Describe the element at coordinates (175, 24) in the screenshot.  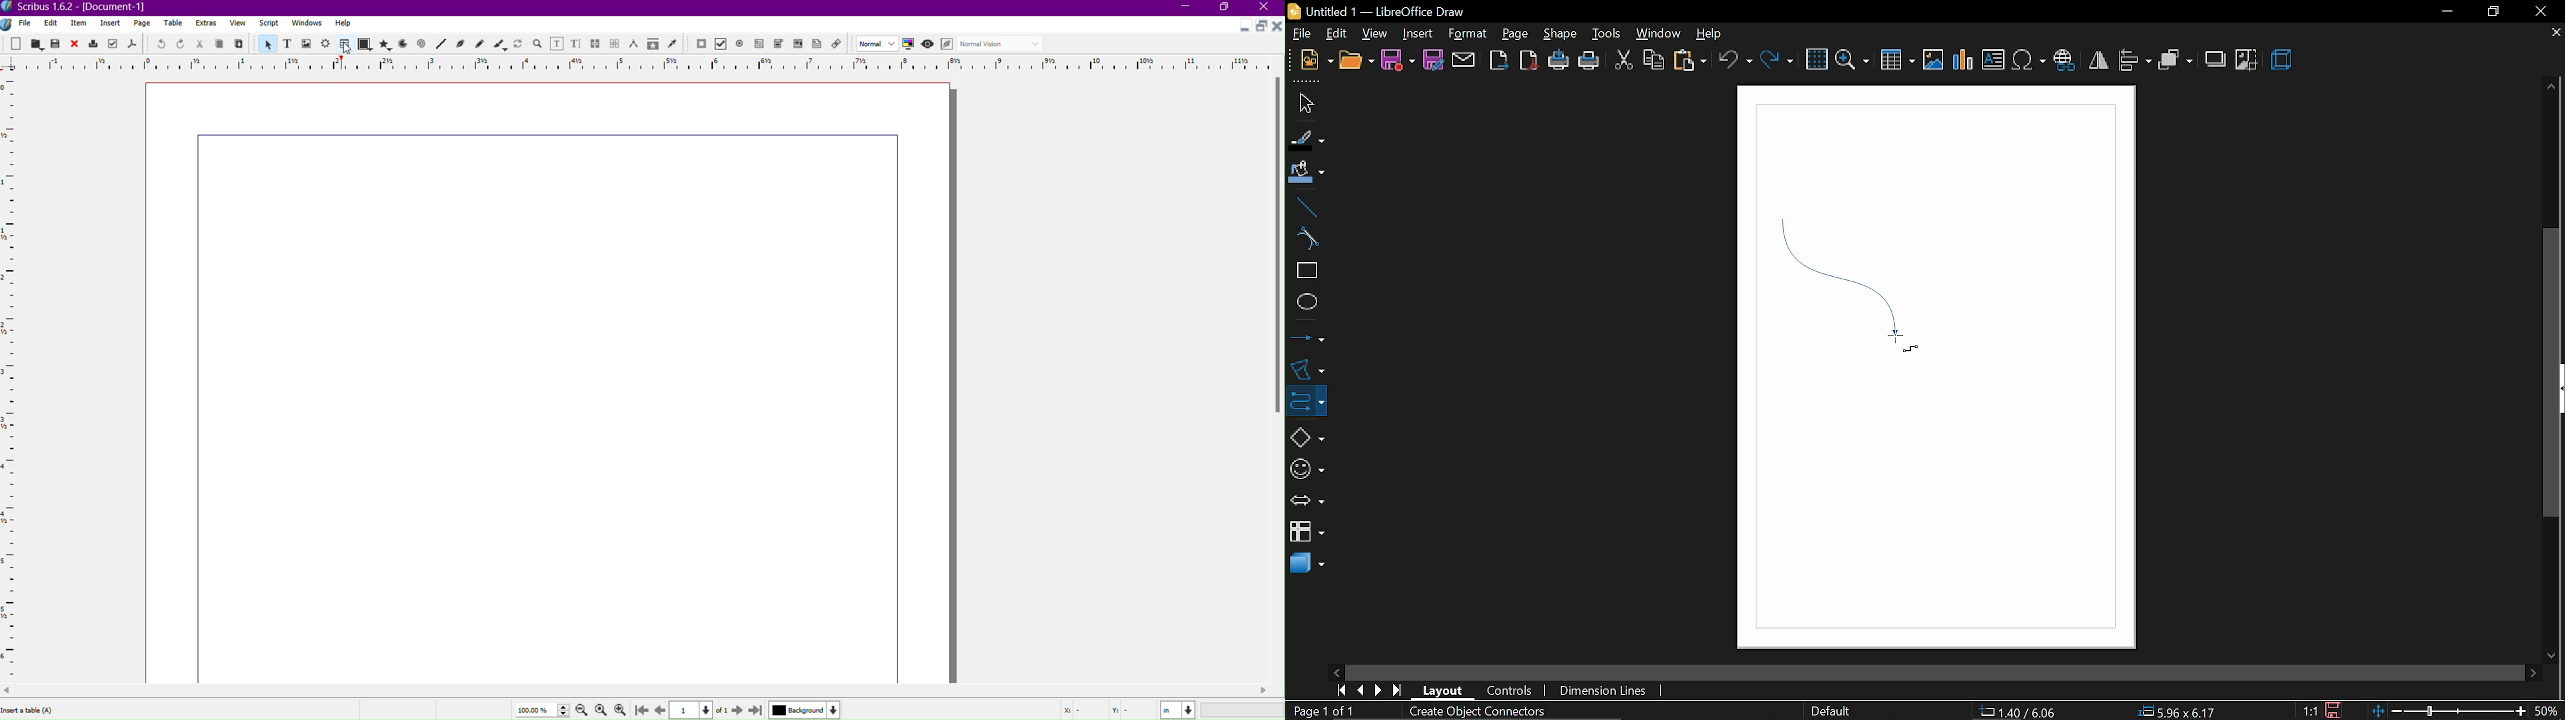
I see `Table` at that location.